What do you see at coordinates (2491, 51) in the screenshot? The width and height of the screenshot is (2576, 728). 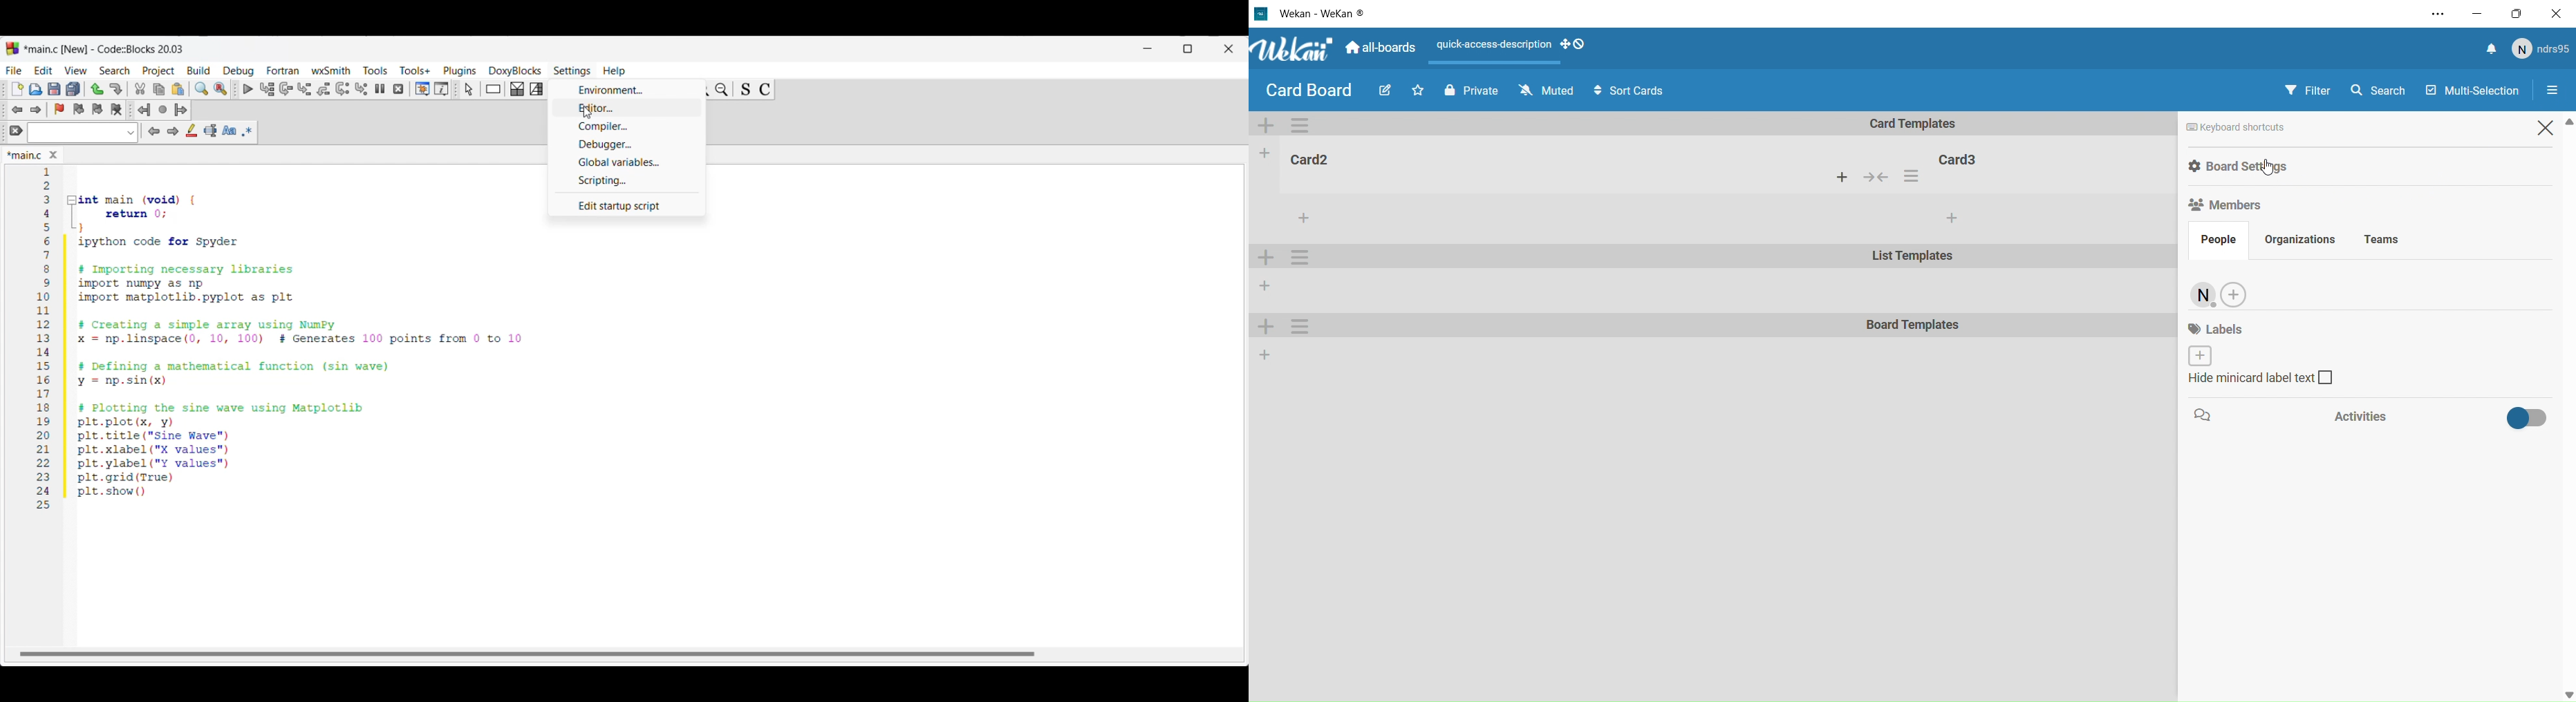 I see `` at bounding box center [2491, 51].